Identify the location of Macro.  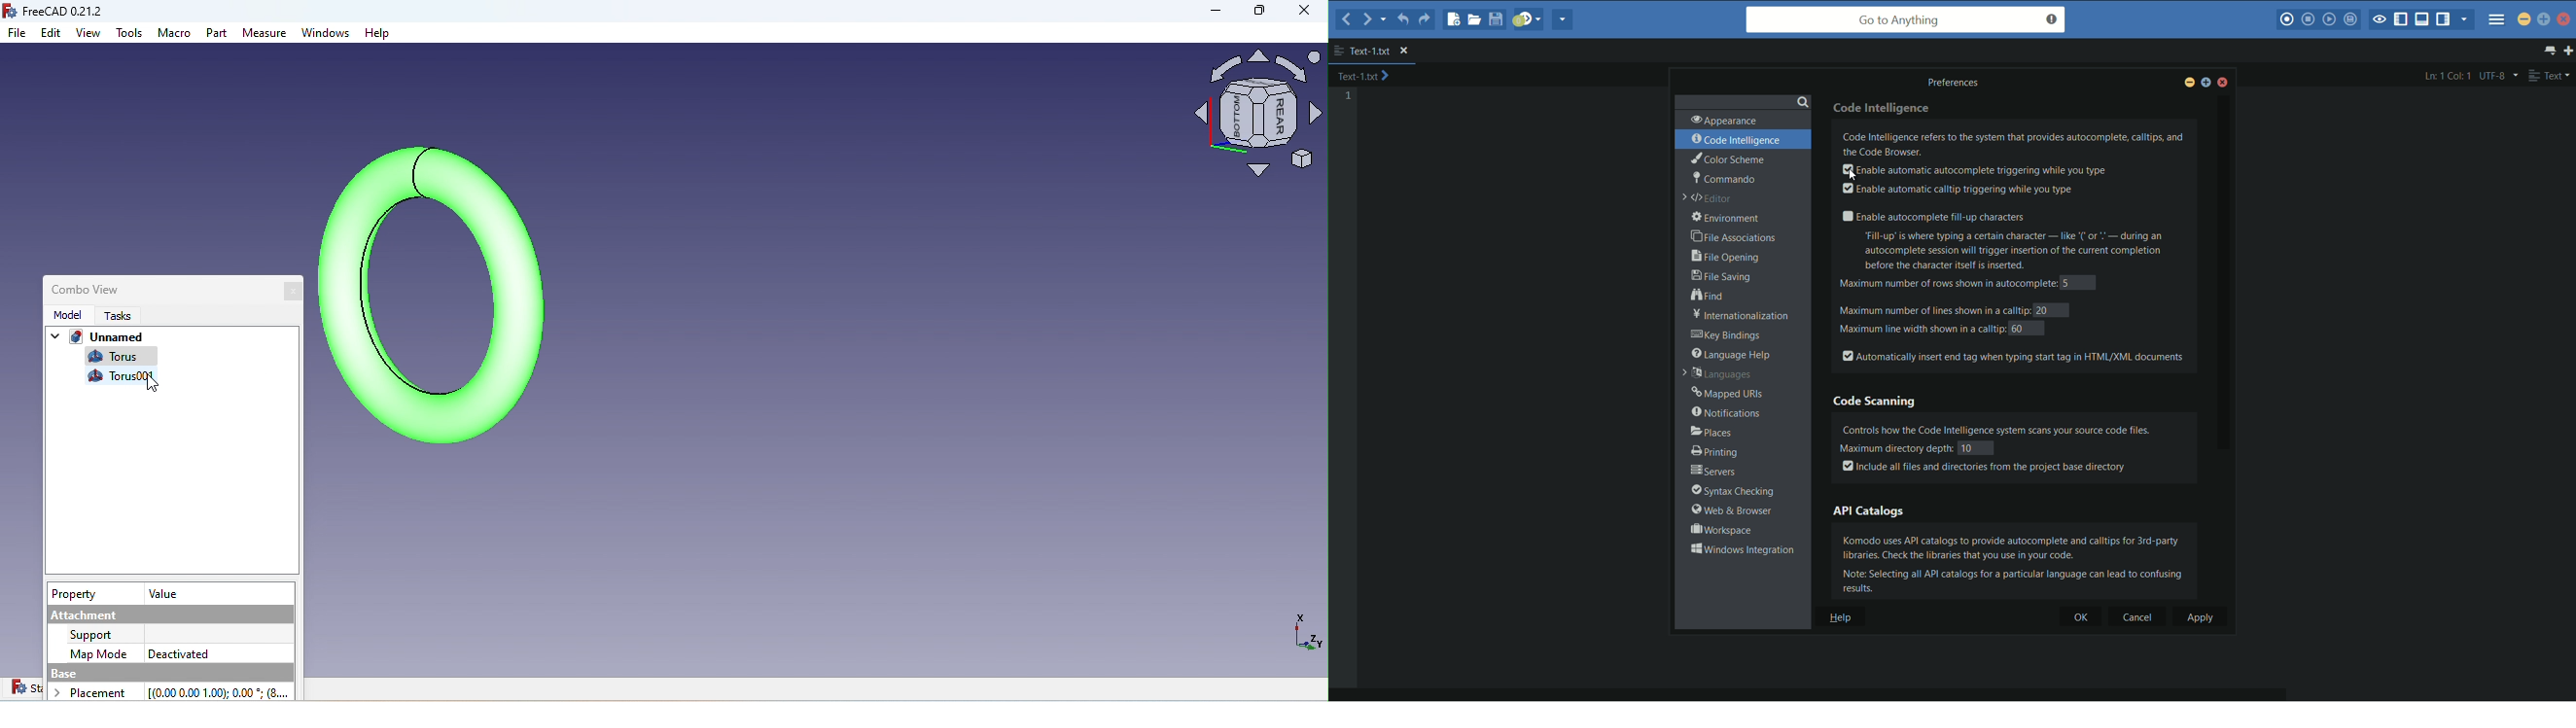
(175, 36).